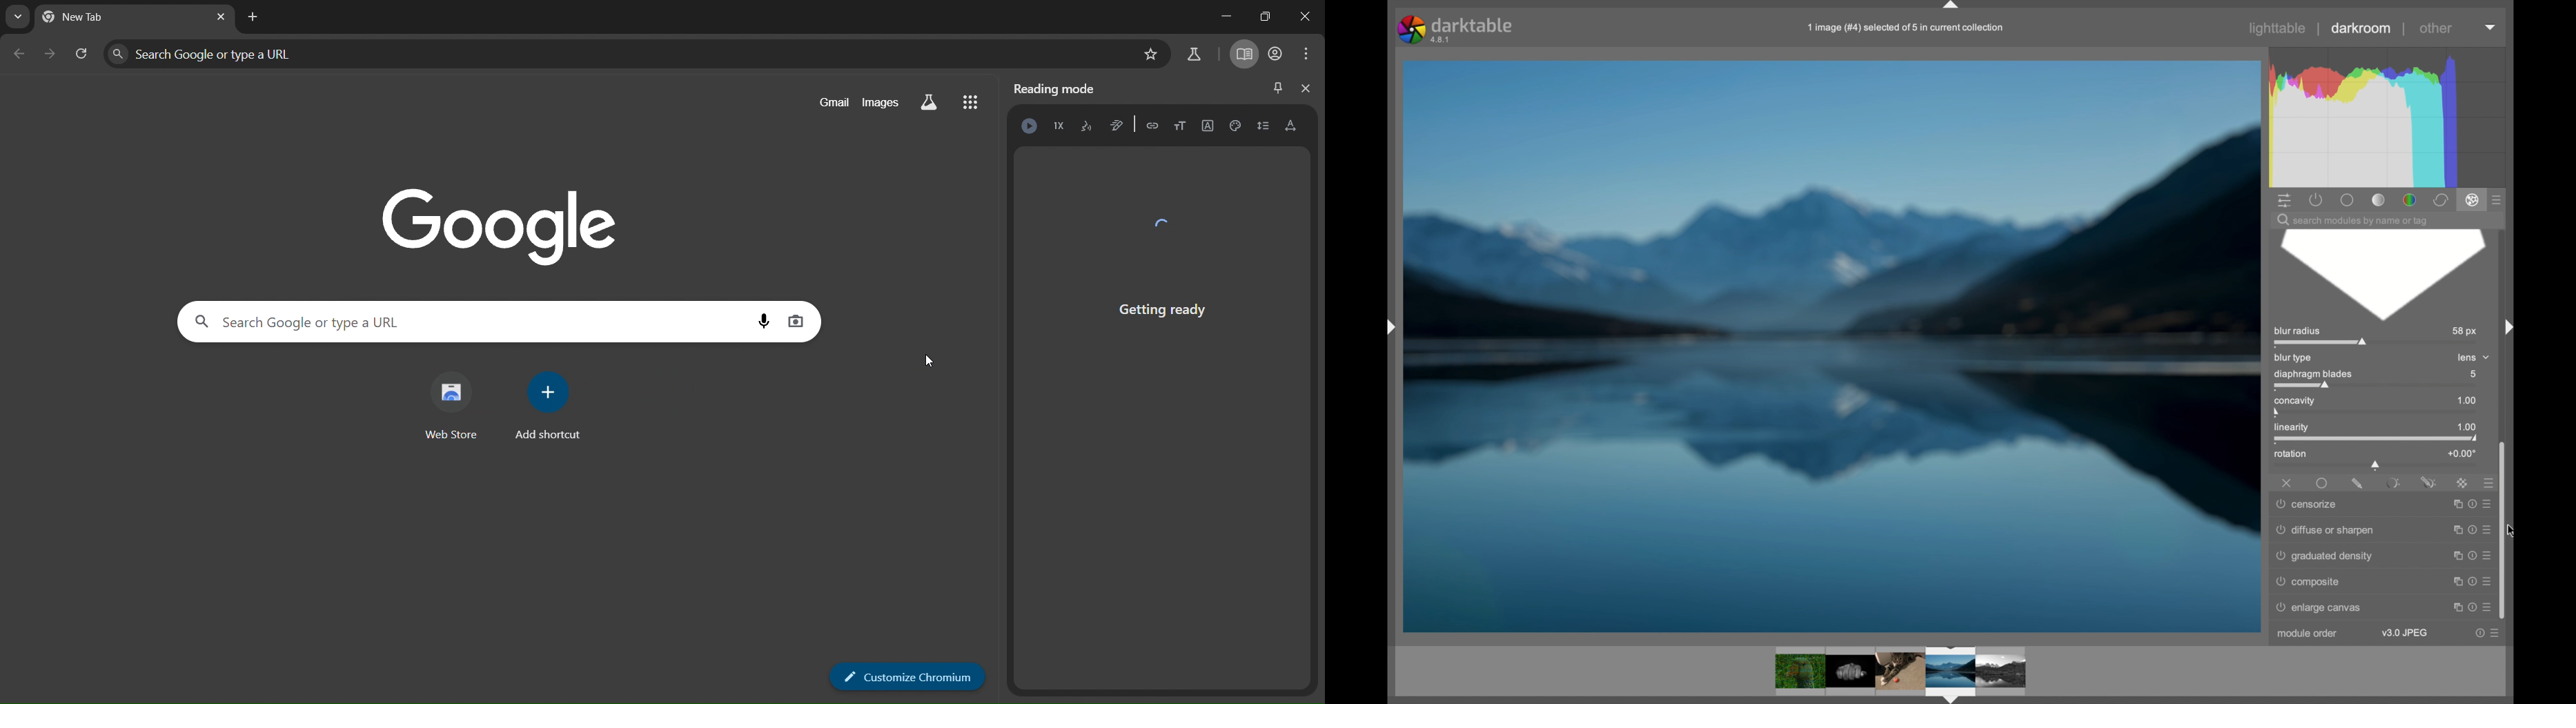 The width and height of the screenshot is (2576, 728). I want to click on effect, so click(2472, 201).